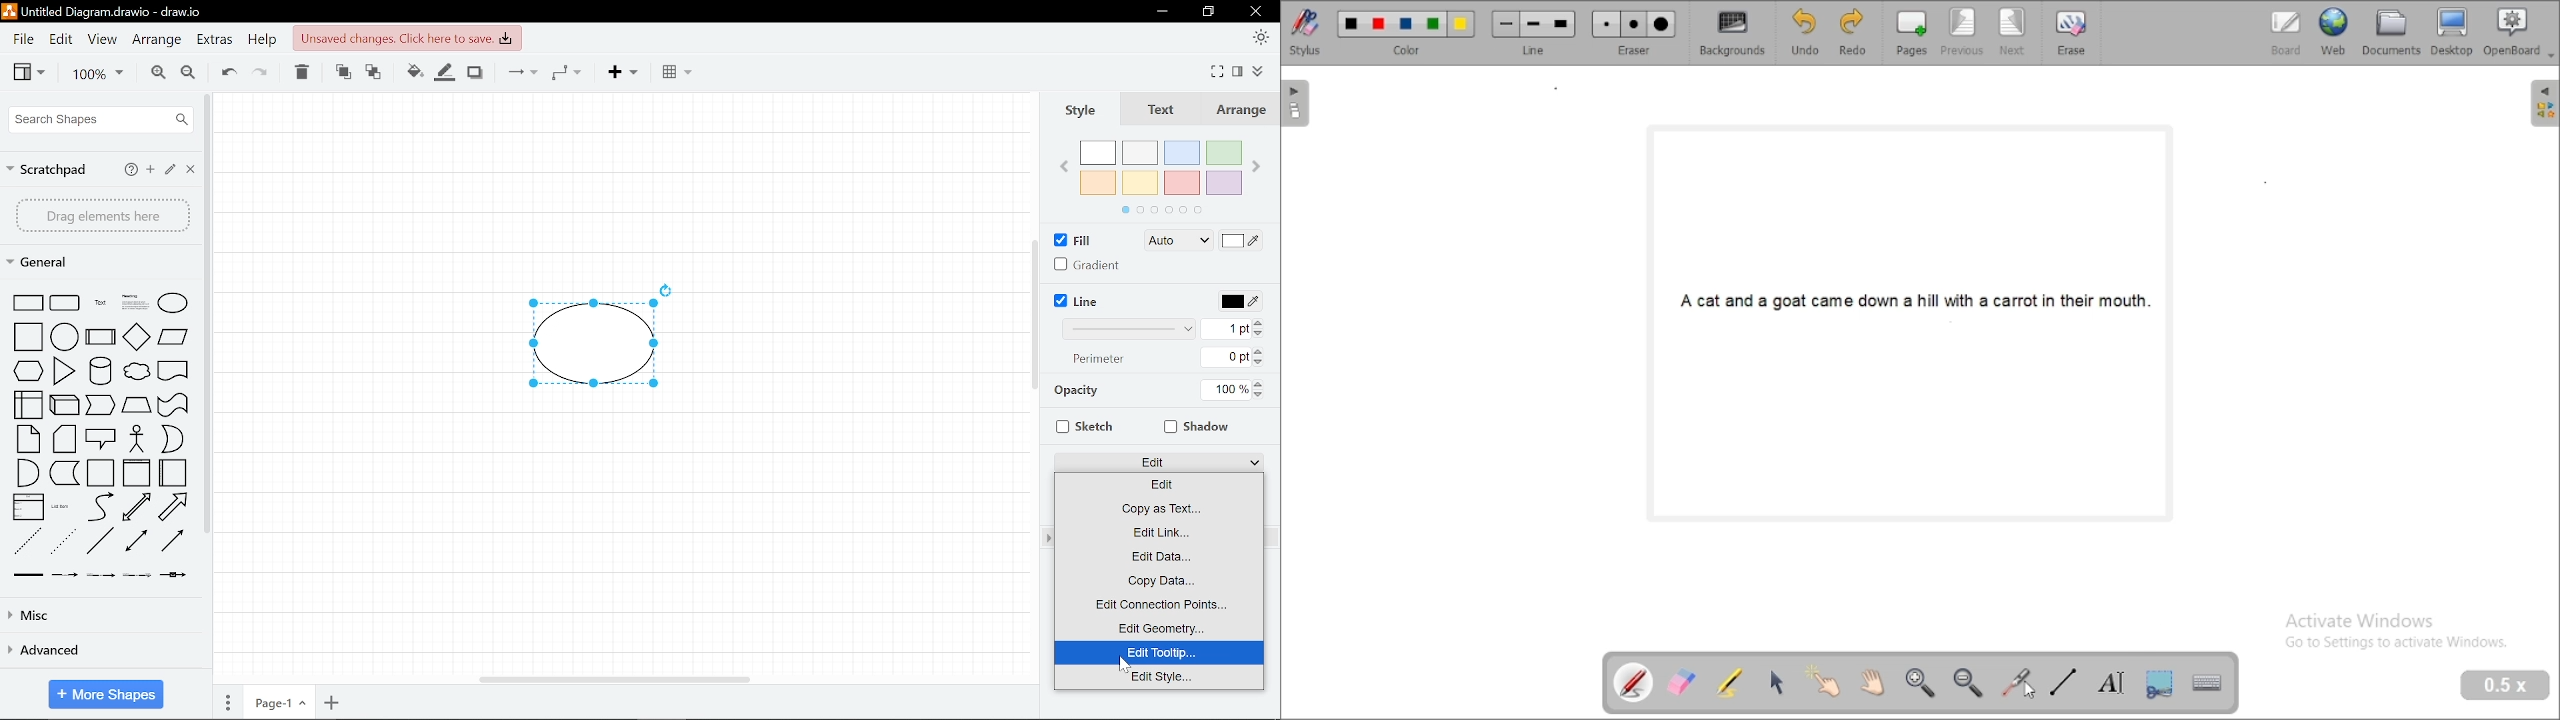  What do you see at coordinates (1259, 384) in the screenshot?
I see `Increase opacity` at bounding box center [1259, 384].